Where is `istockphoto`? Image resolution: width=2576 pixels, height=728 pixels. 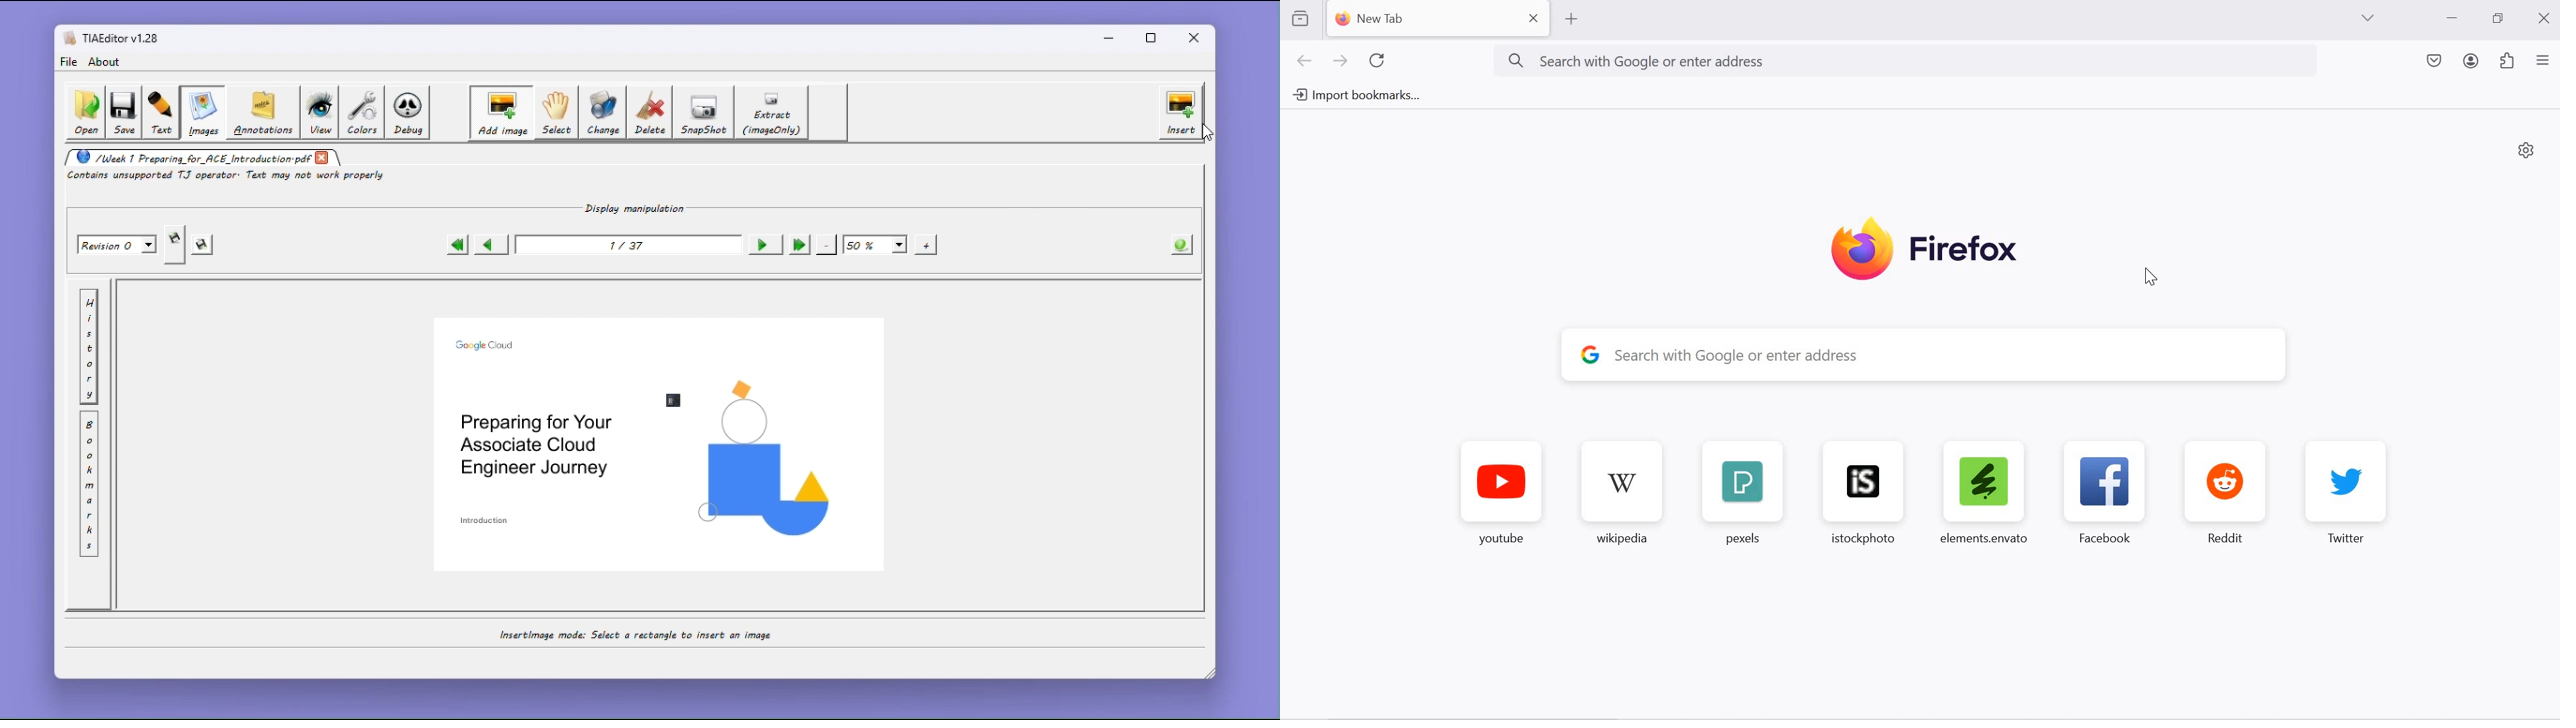
istockphoto is located at coordinates (1869, 500).